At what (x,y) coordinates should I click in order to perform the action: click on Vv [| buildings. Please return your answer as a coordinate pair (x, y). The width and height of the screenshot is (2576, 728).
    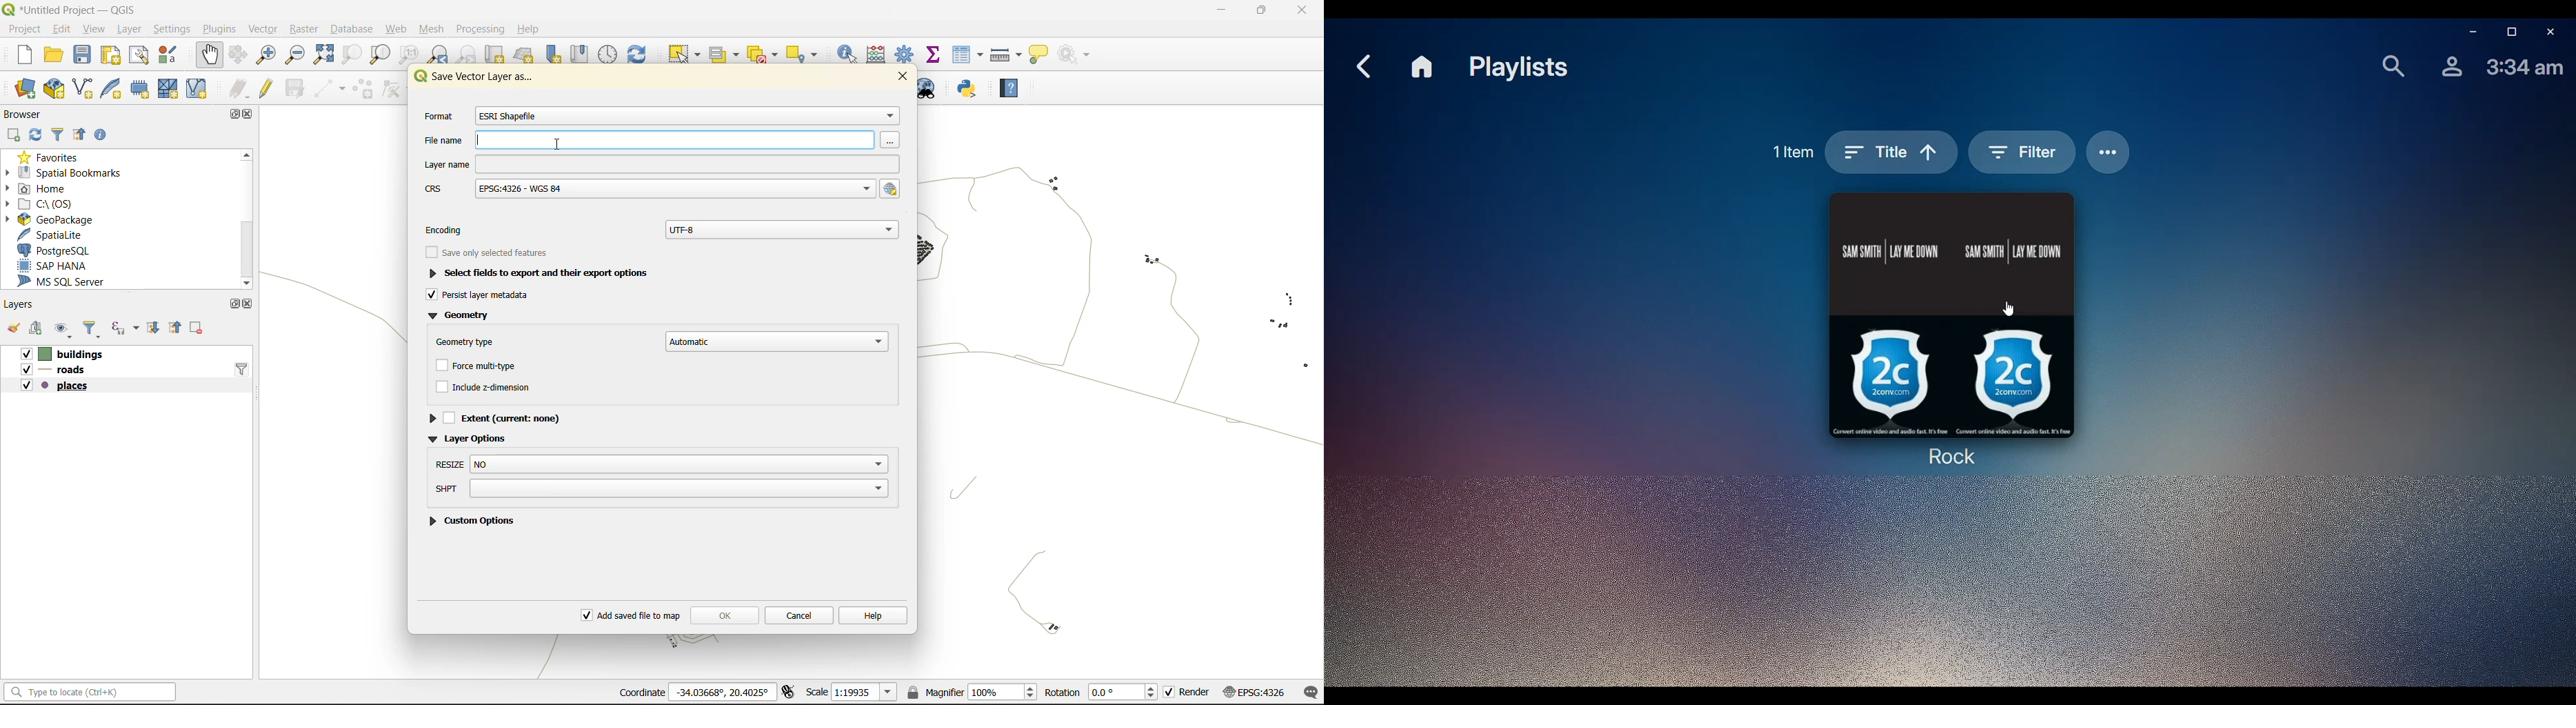
    Looking at the image, I should click on (68, 353).